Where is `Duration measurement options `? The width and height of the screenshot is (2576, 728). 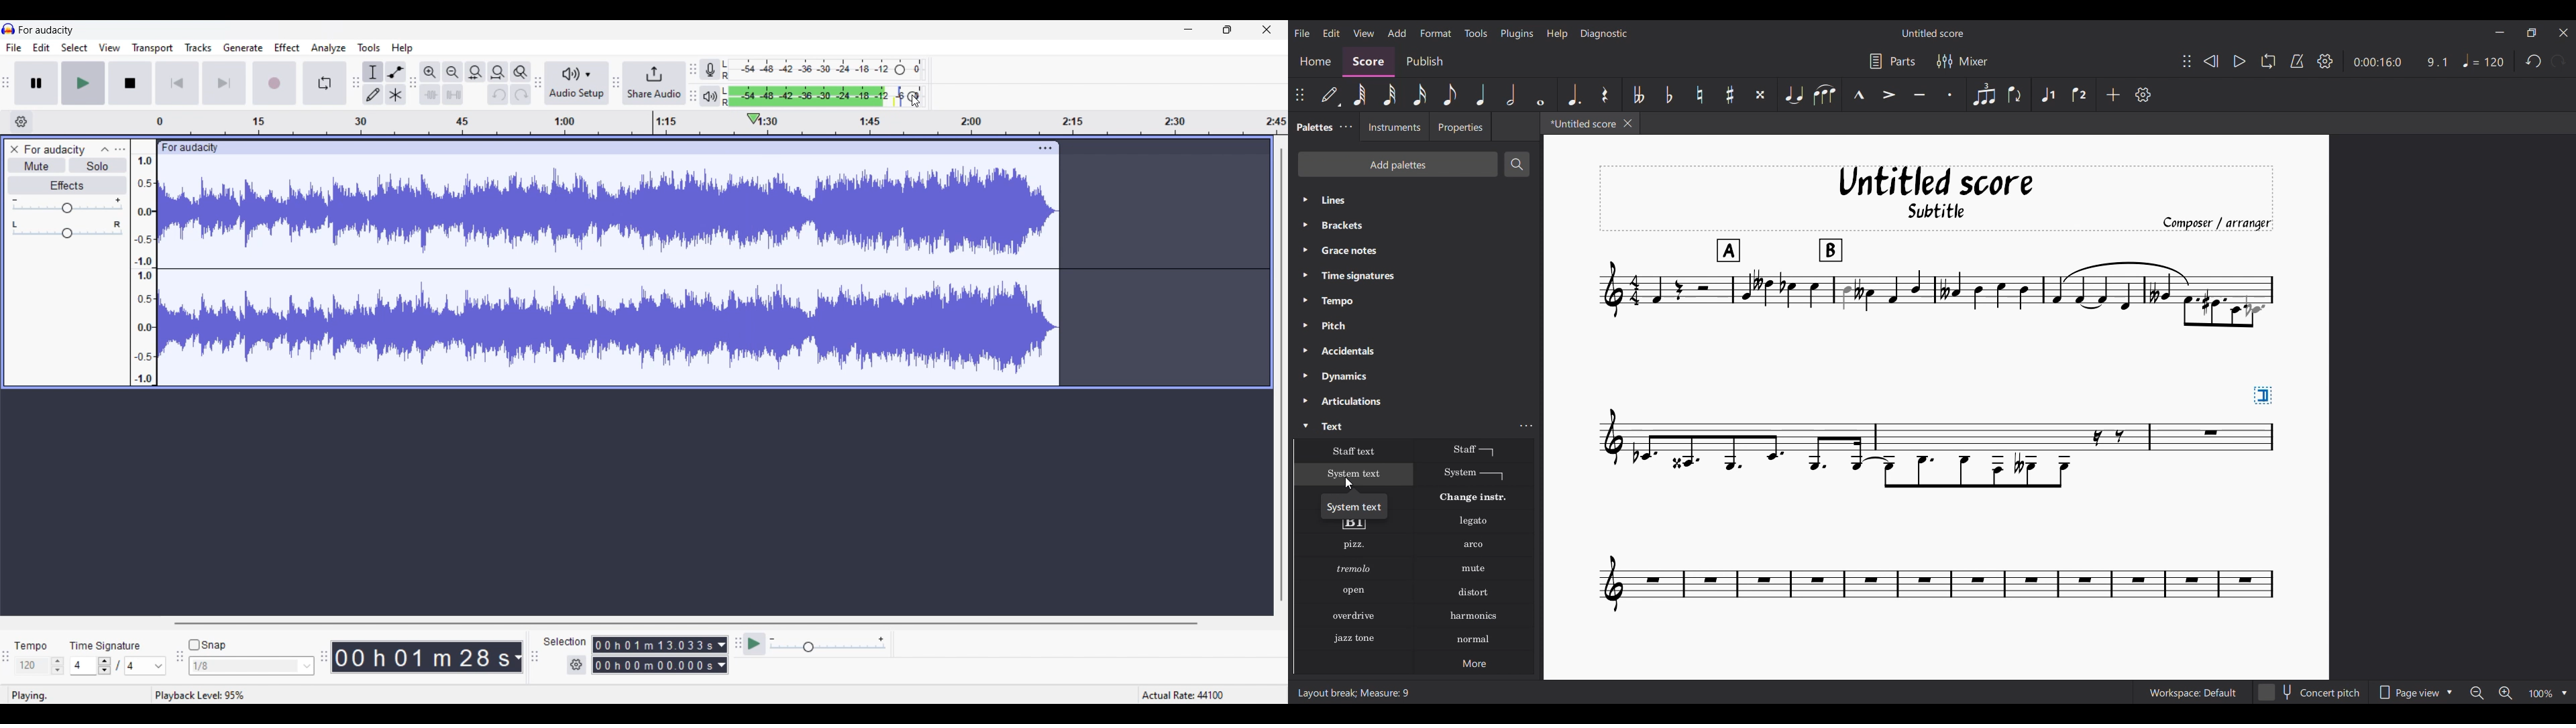
Duration measurement options  is located at coordinates (722, 655).